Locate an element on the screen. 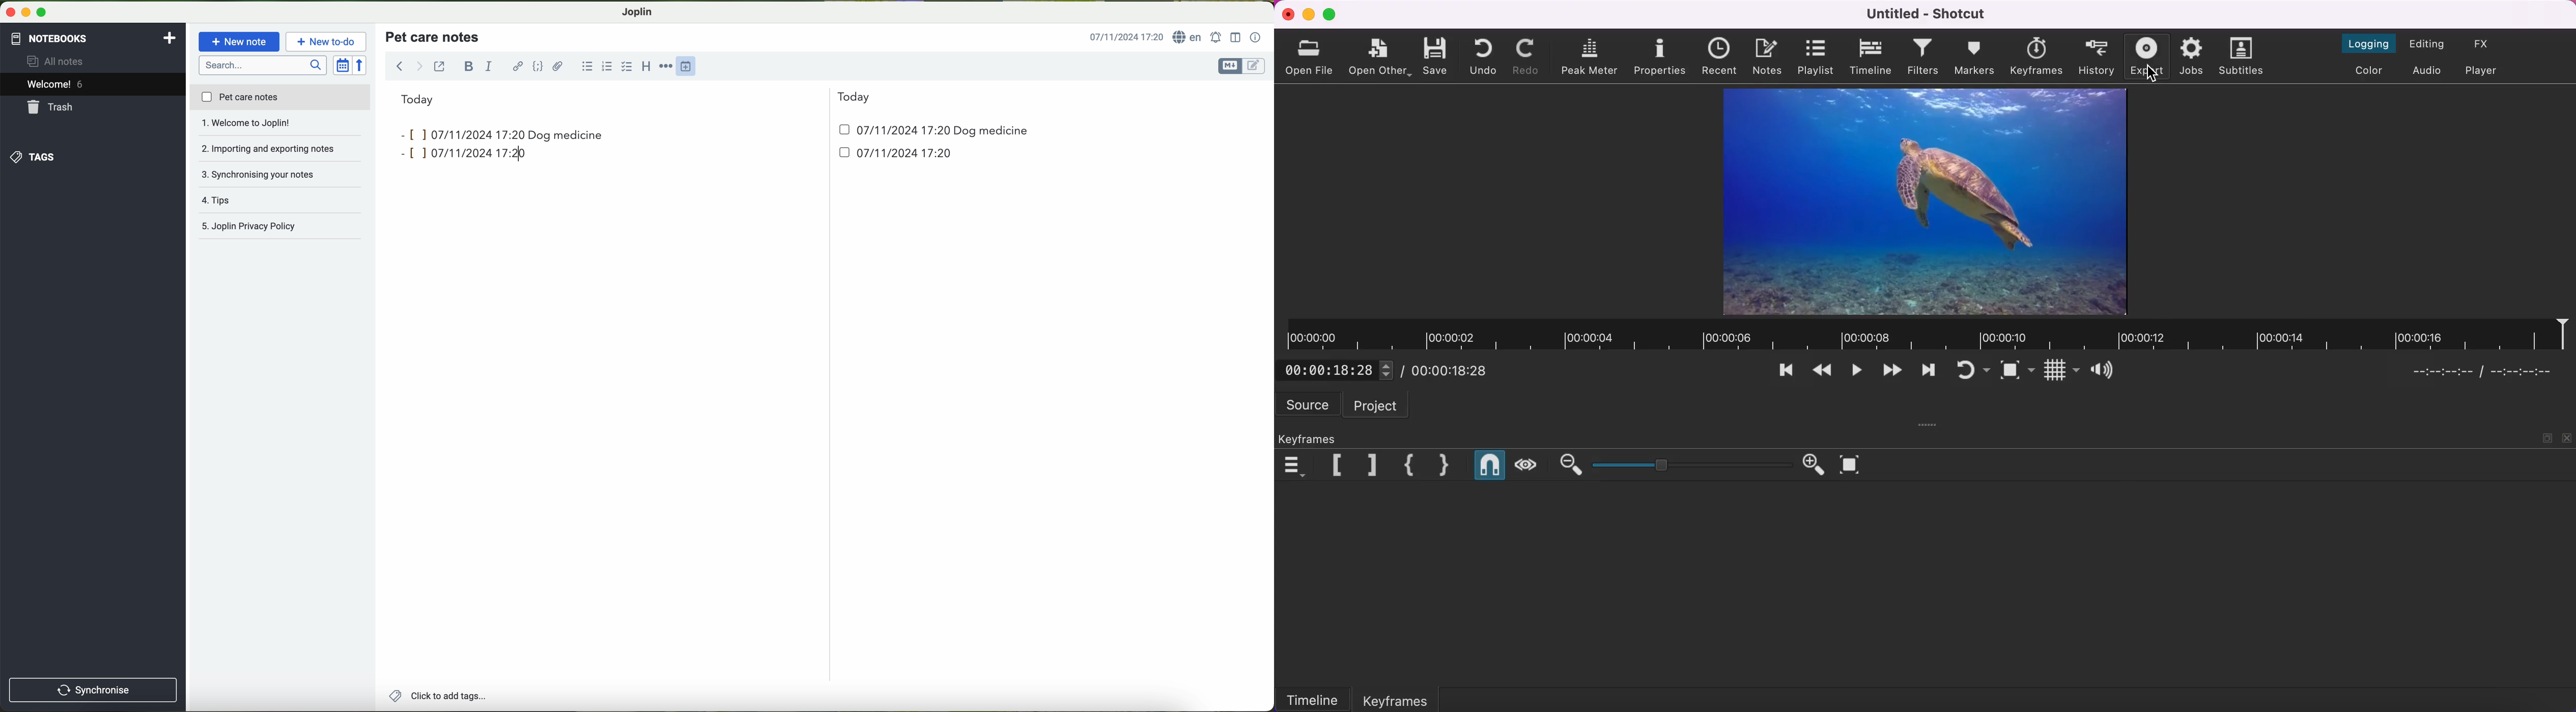 The image size is (2576, 728). Joplin privacy policy is located at coordinates (281, 200).